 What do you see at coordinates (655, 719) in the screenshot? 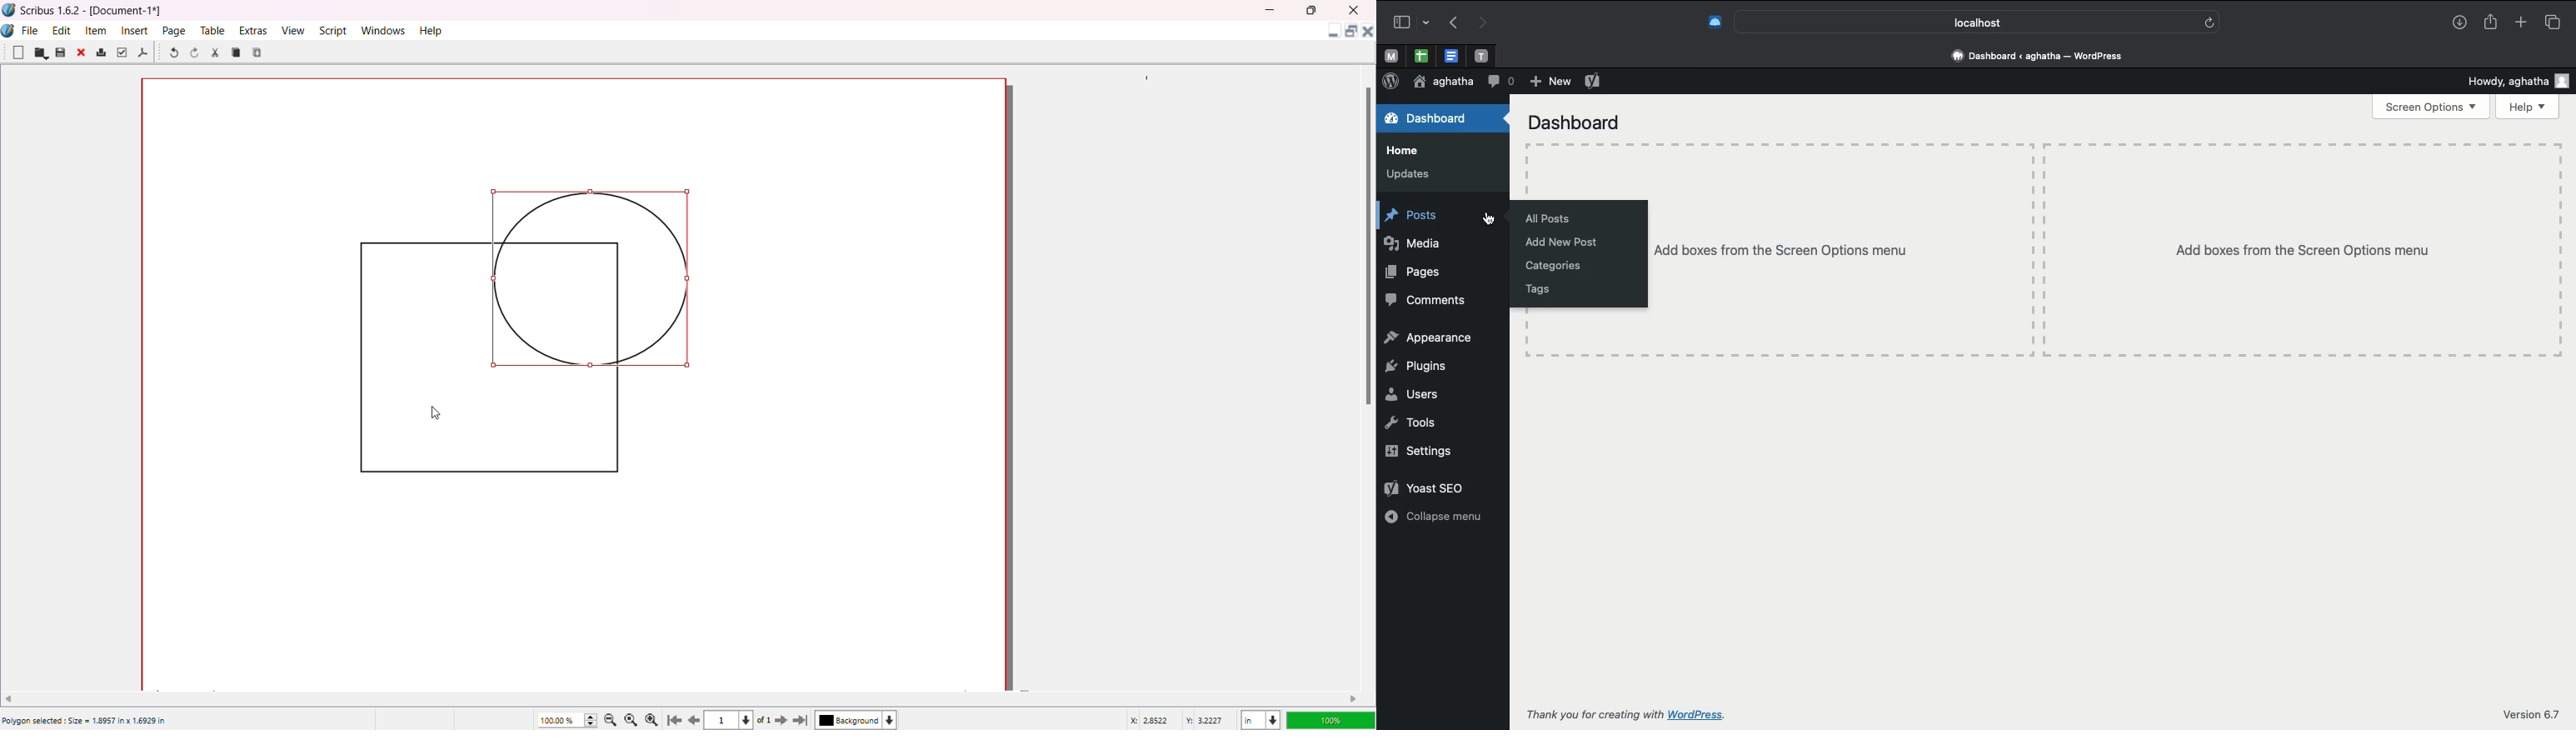
I see `Zoom in` at bounding box center [655, 719].